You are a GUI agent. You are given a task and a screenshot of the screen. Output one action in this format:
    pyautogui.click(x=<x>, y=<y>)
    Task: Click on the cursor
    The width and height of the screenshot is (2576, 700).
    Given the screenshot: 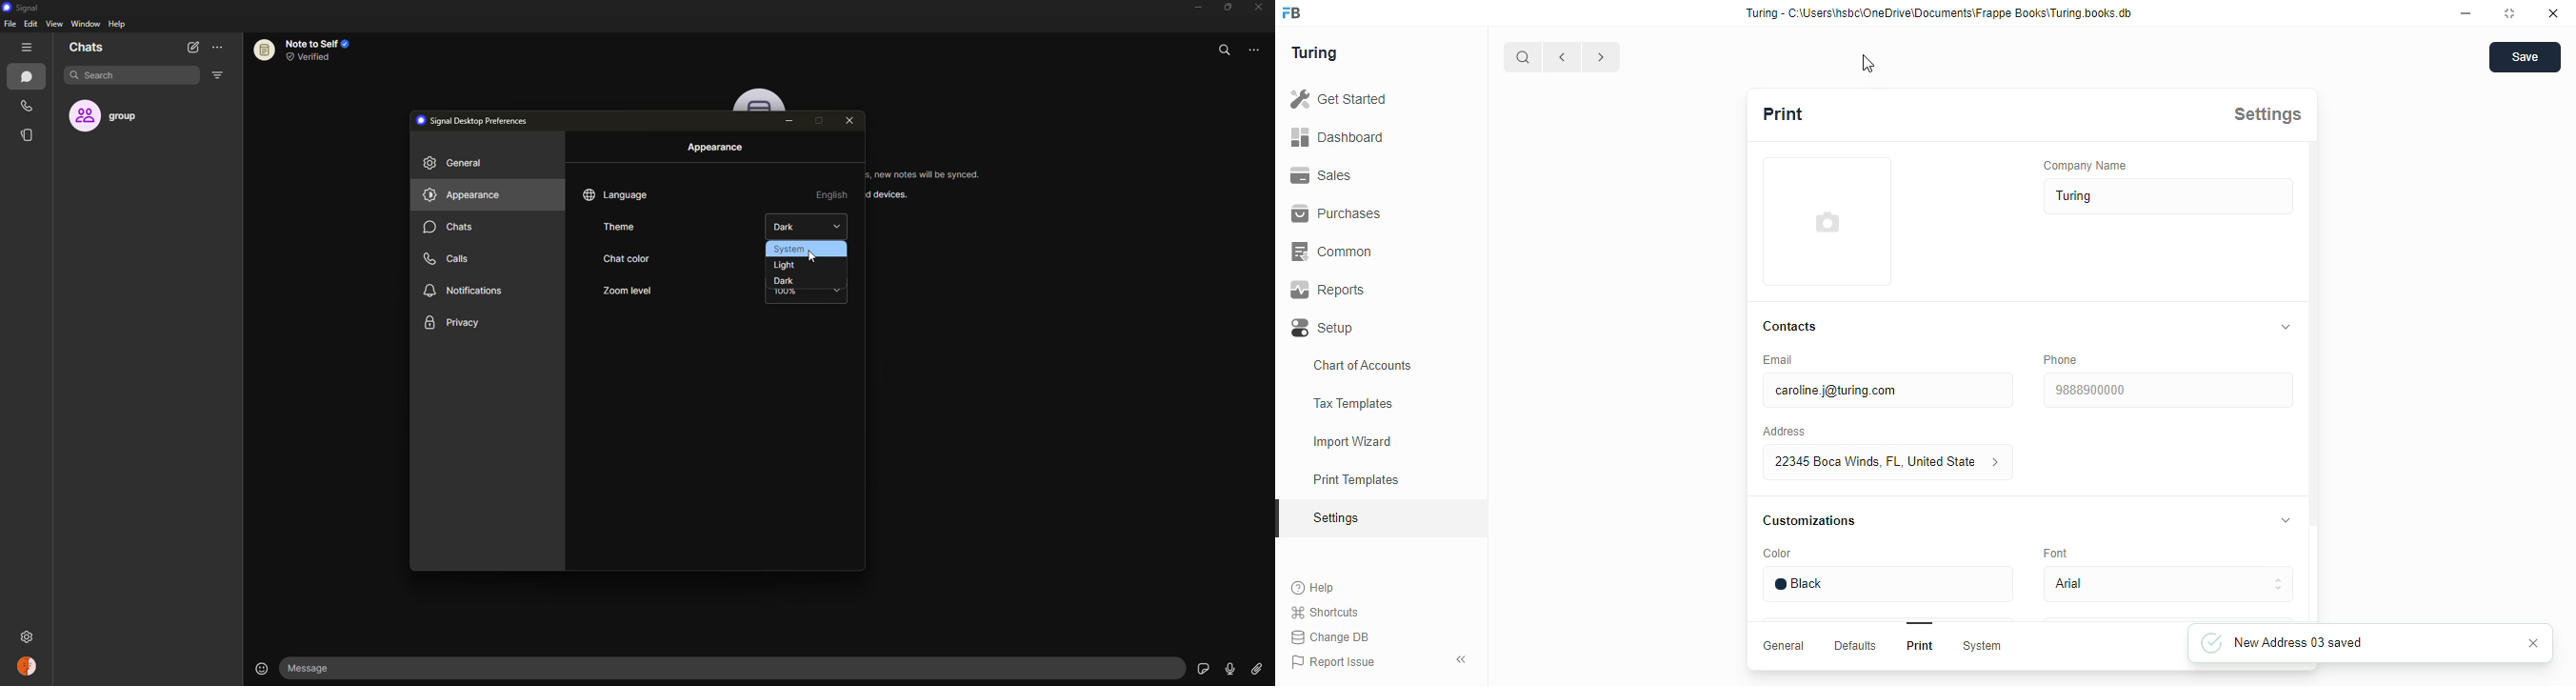 What is the action you would take?
    pyautogui.click(x=1868, y=64)
    